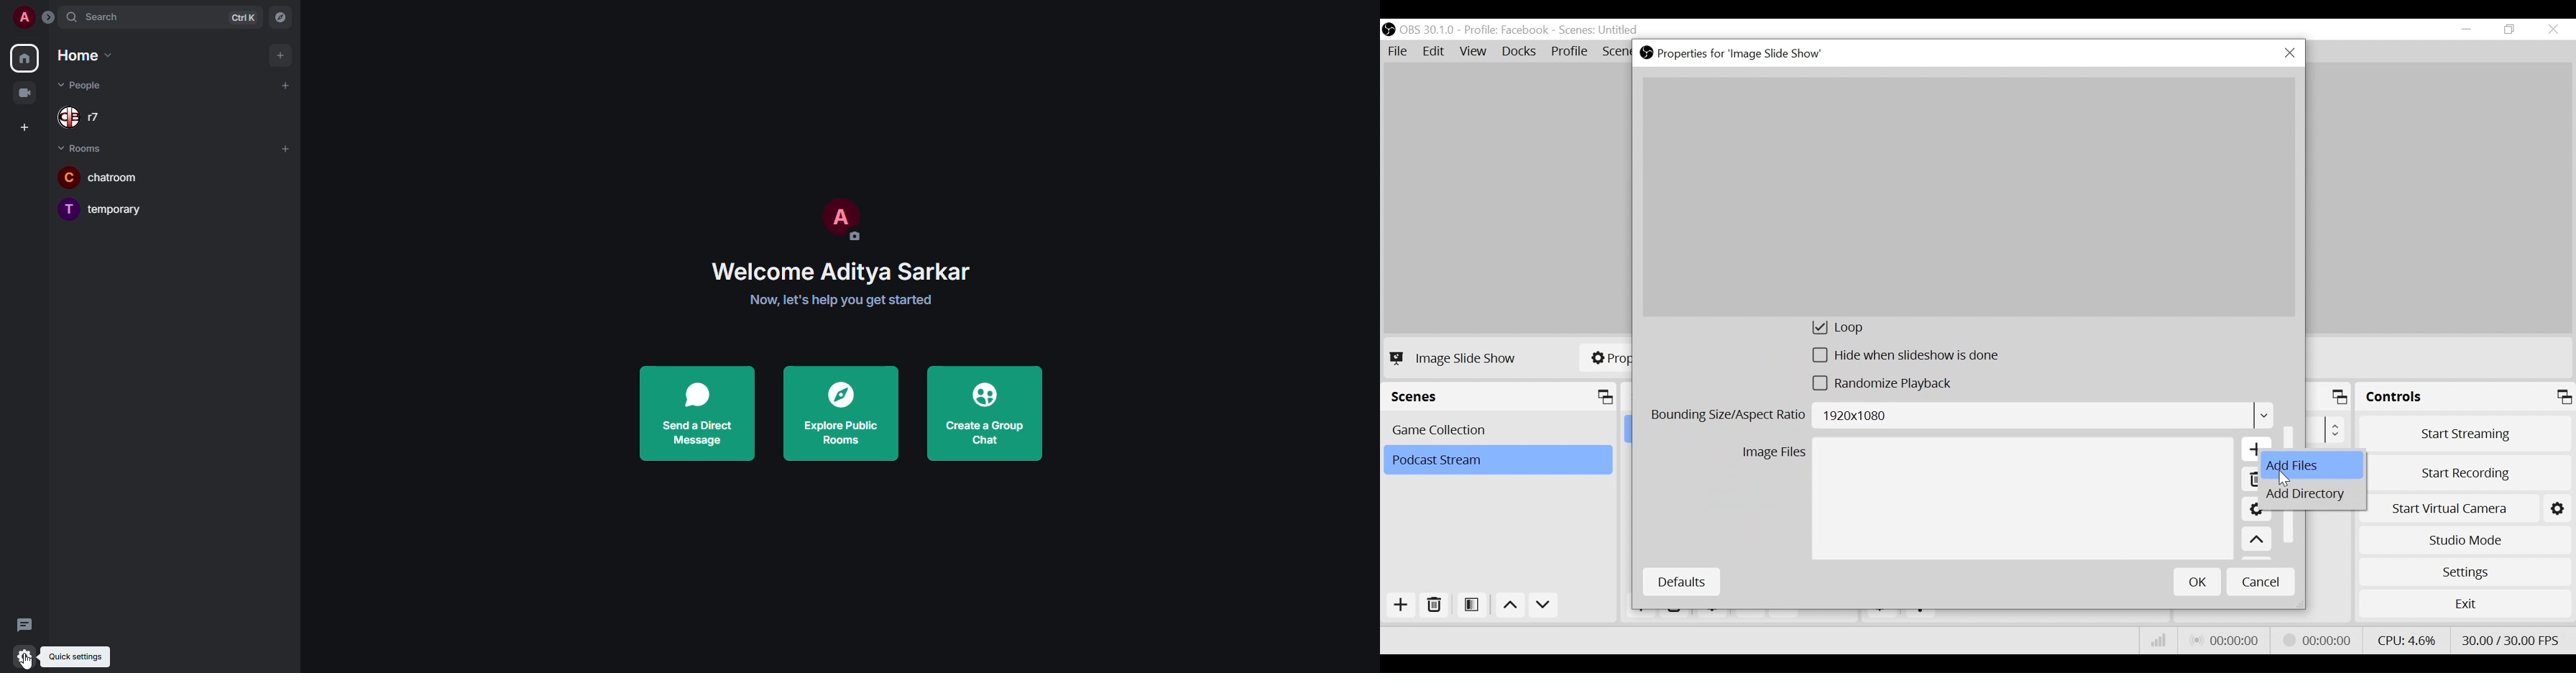 This screenshot has width=2576, height=700. What do you see at coordinates (82, 55) in the screenshot?
I see `home` at bounding box center [82, 55].